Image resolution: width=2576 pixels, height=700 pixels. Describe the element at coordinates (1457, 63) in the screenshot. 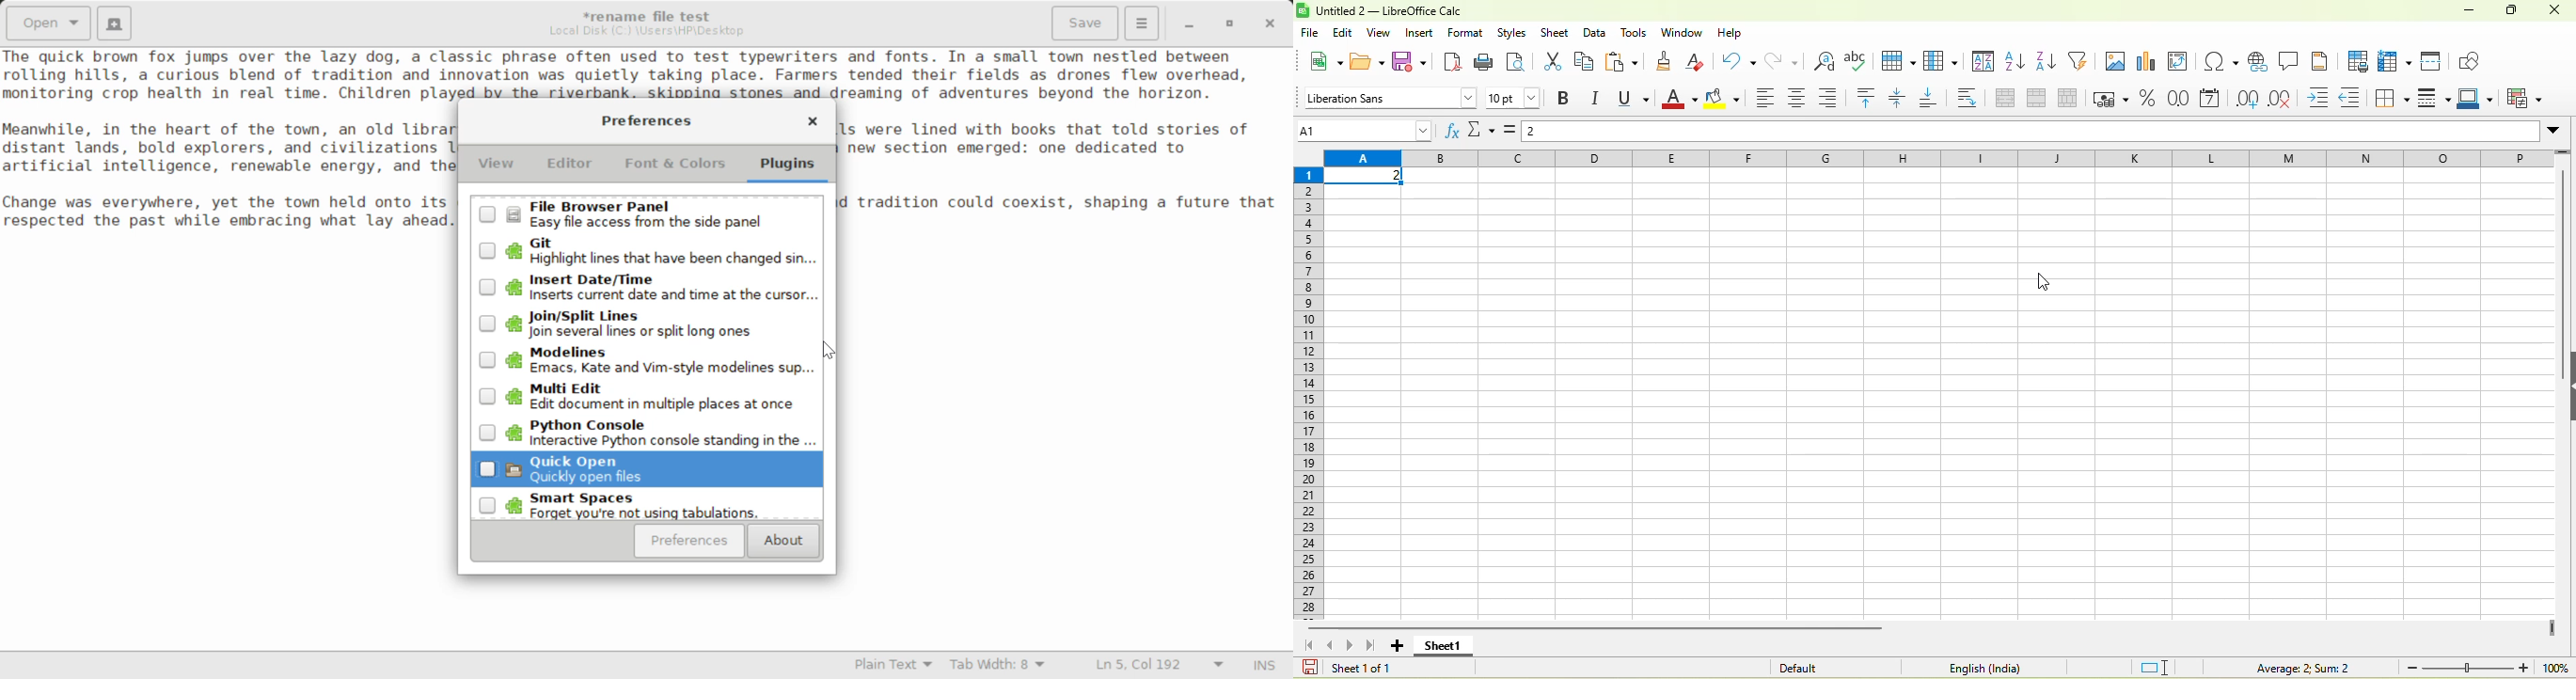

I see `export directly as pdf` at that location.